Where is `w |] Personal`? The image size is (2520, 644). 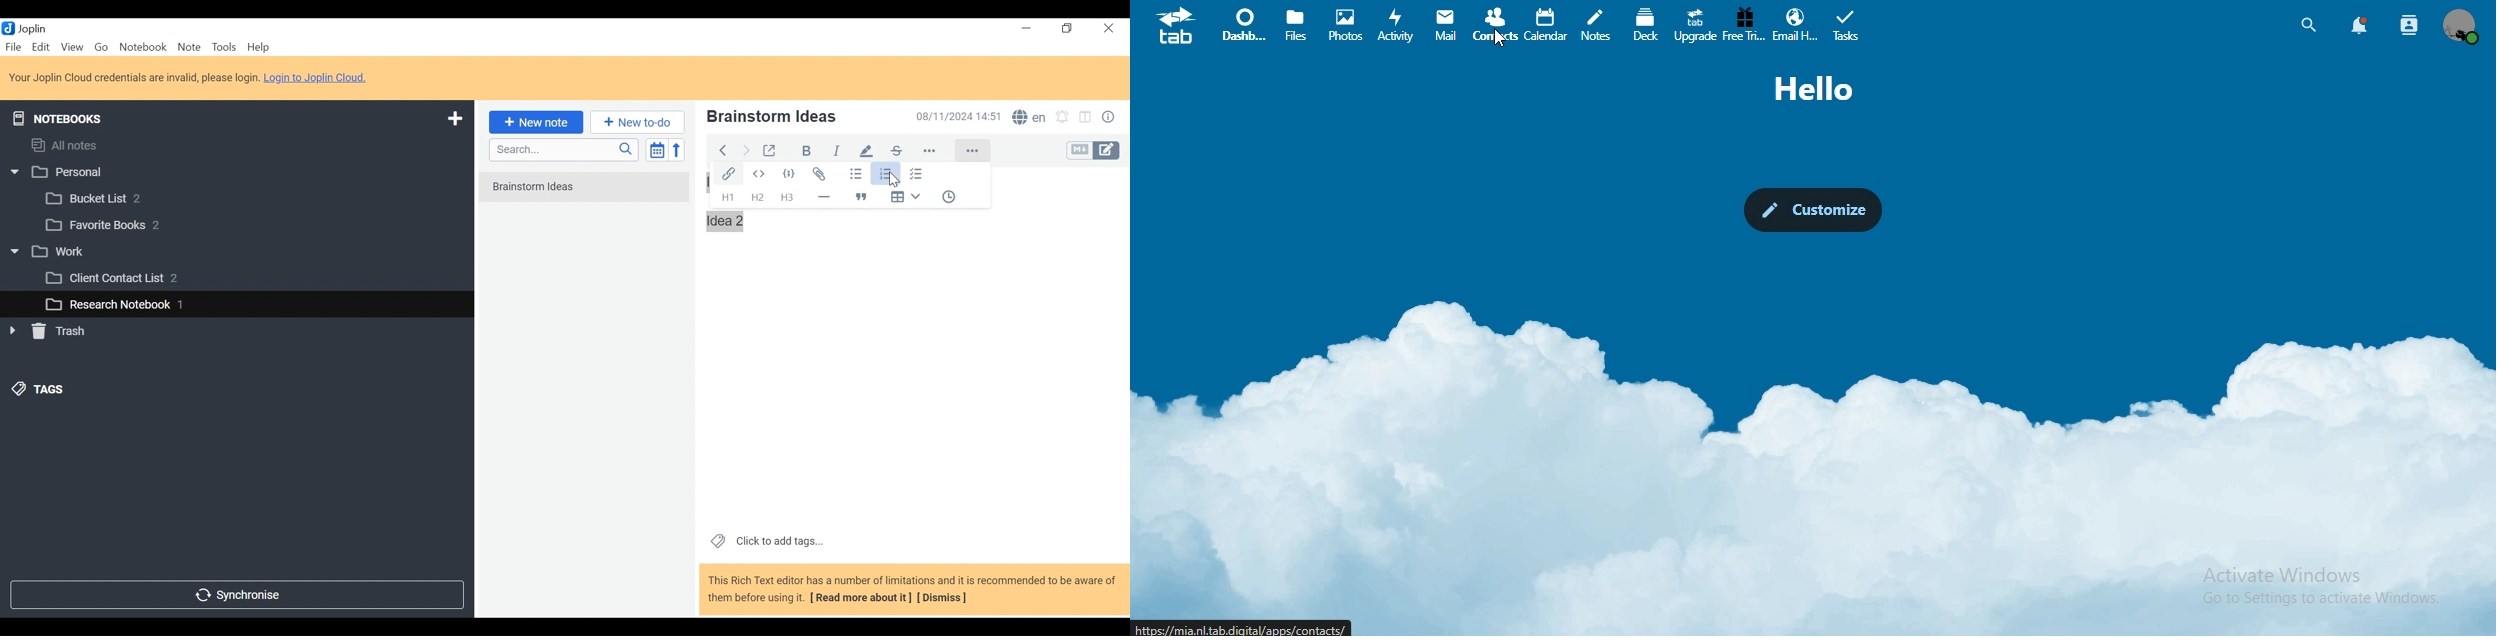 w |] Personal is located at coordinates (63, 173).